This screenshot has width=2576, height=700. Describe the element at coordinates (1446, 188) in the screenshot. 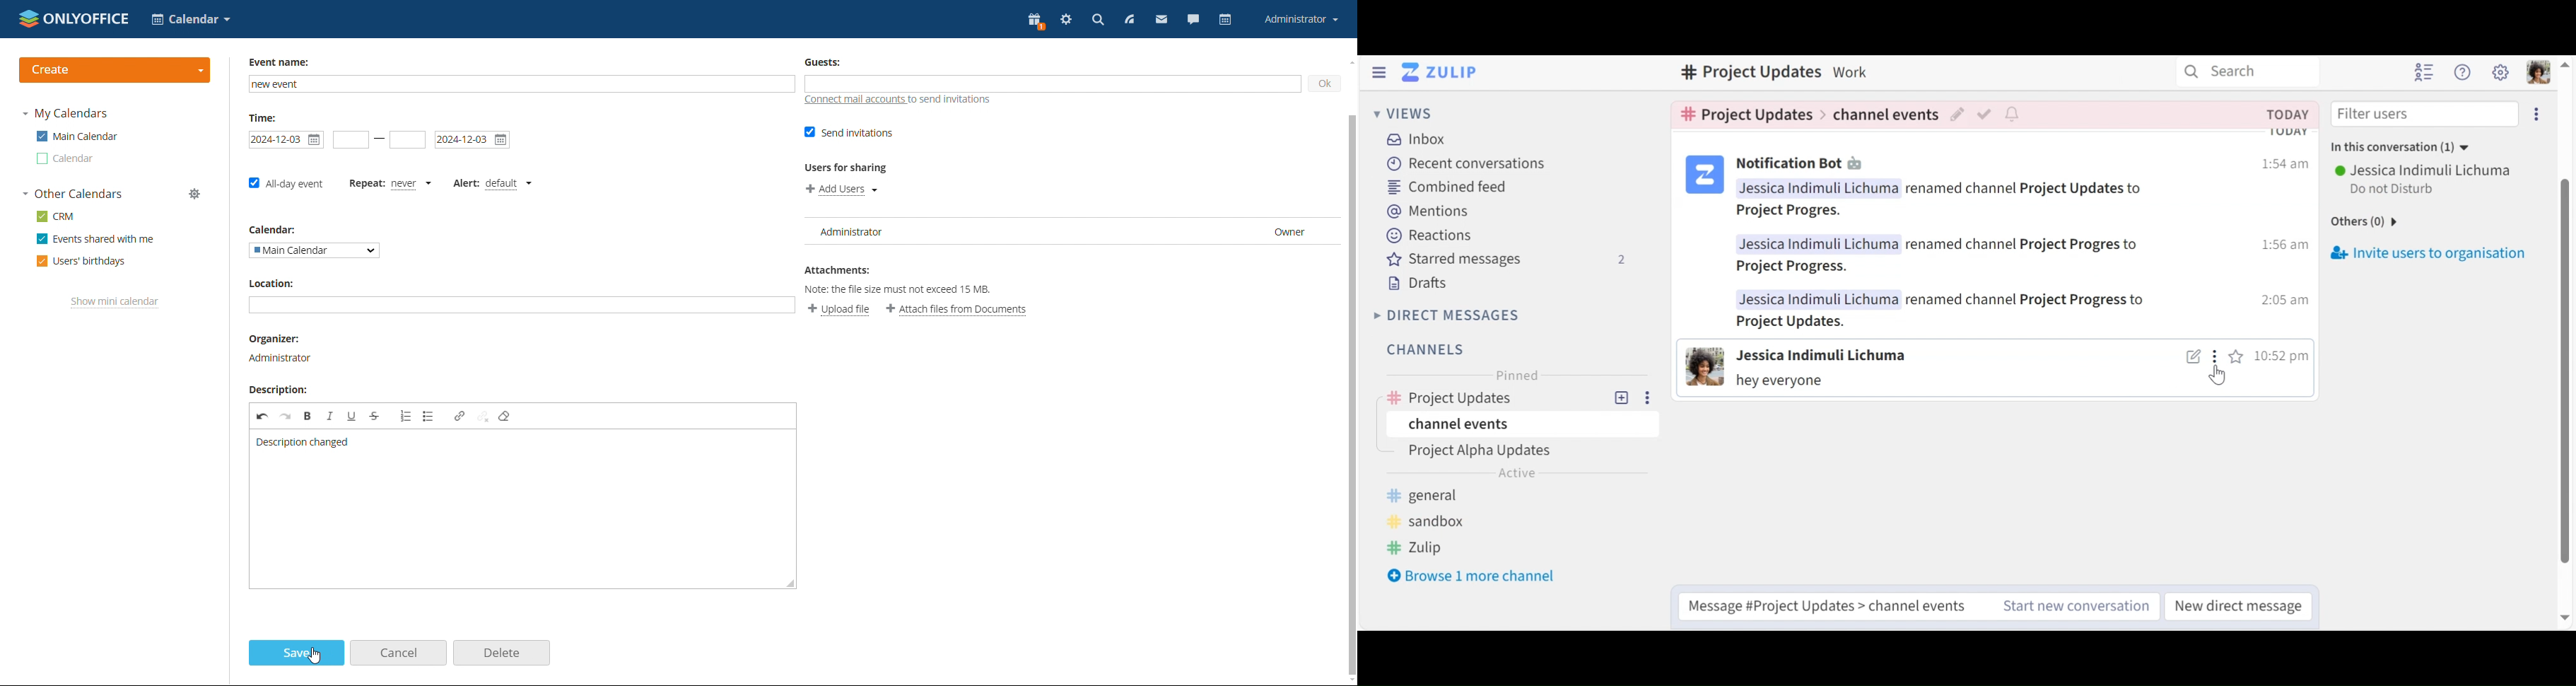

I see `Combined feed` at that location.